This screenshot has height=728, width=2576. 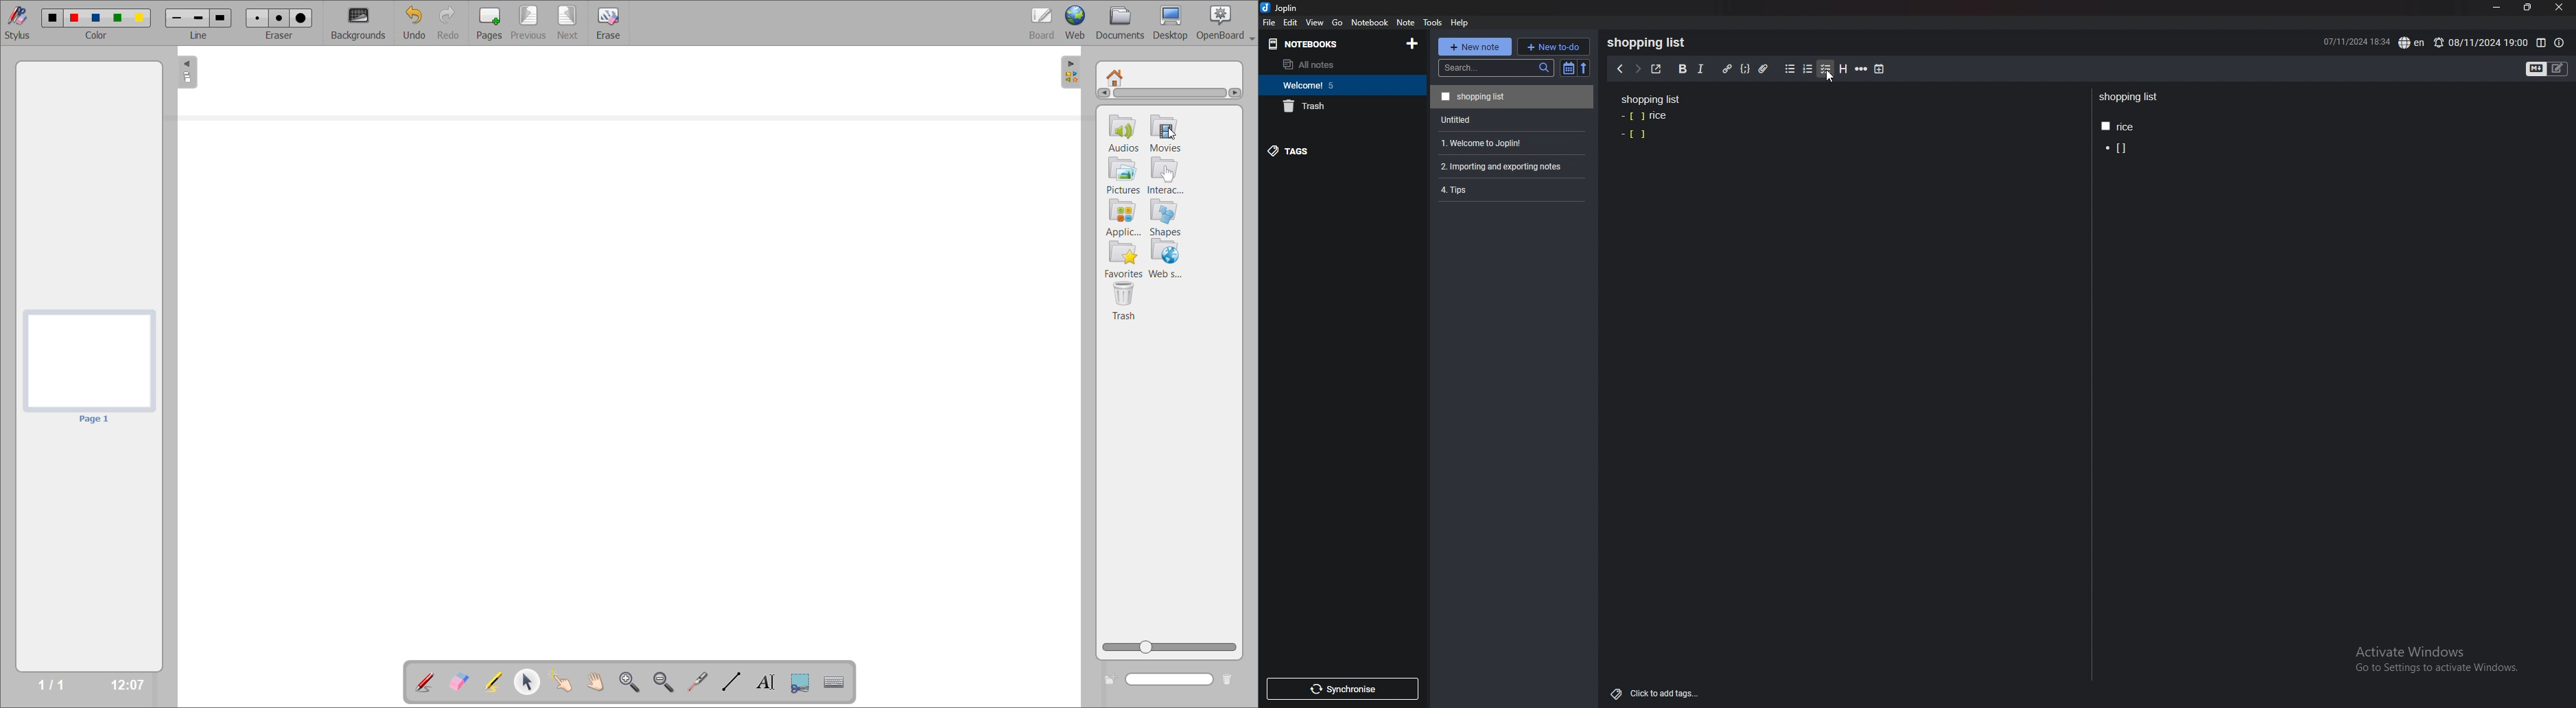 I want to click on toggle sort order, so click(x=1569, y=68).